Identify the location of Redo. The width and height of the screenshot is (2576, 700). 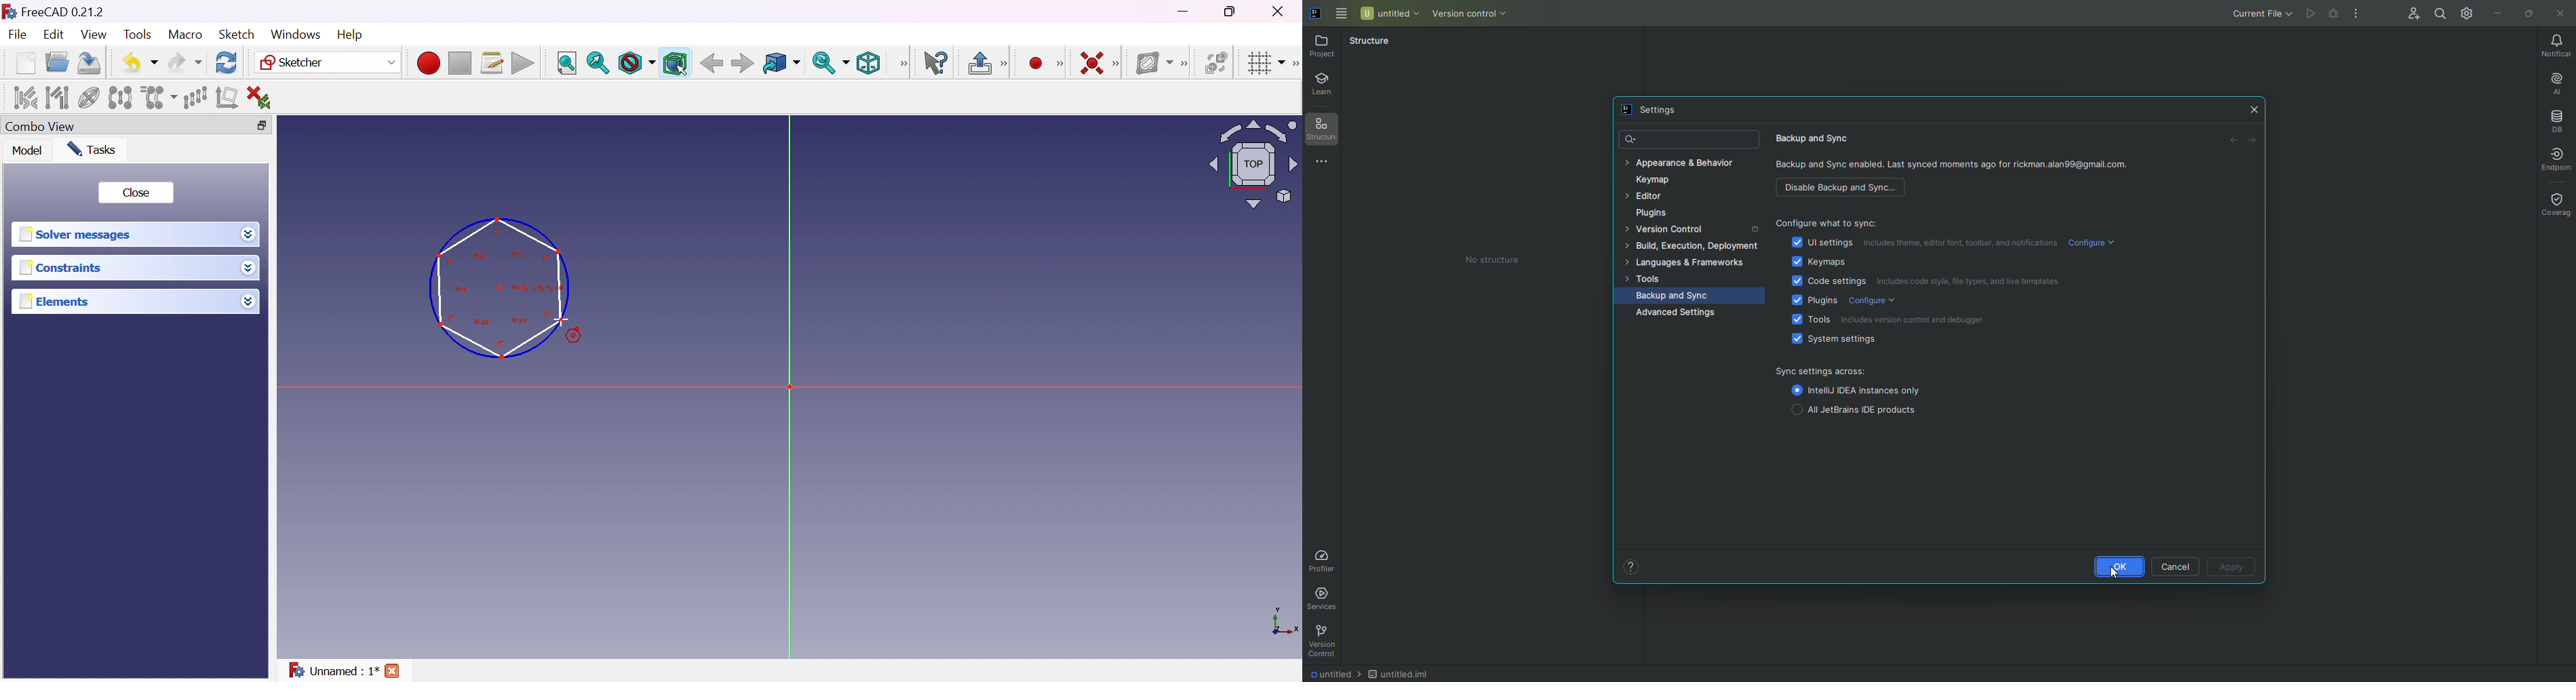
(185, 62).